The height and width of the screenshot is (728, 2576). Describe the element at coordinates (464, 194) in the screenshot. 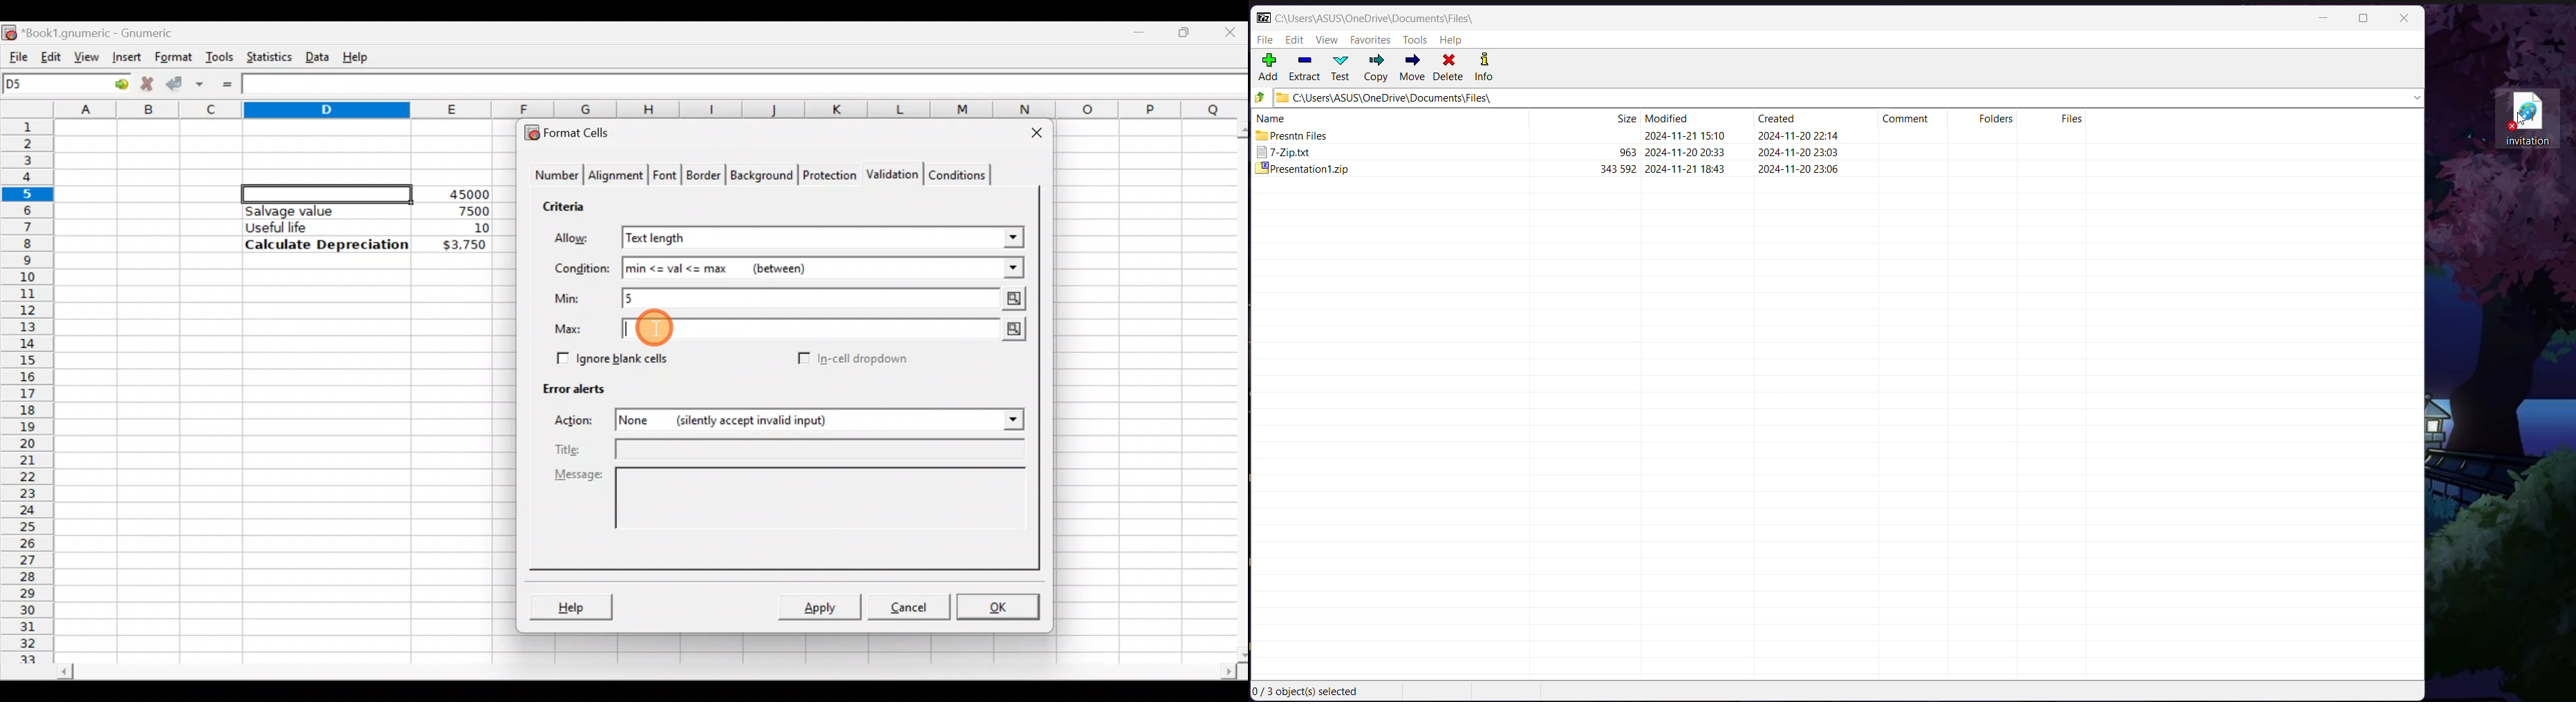

I see `45000` at that location.